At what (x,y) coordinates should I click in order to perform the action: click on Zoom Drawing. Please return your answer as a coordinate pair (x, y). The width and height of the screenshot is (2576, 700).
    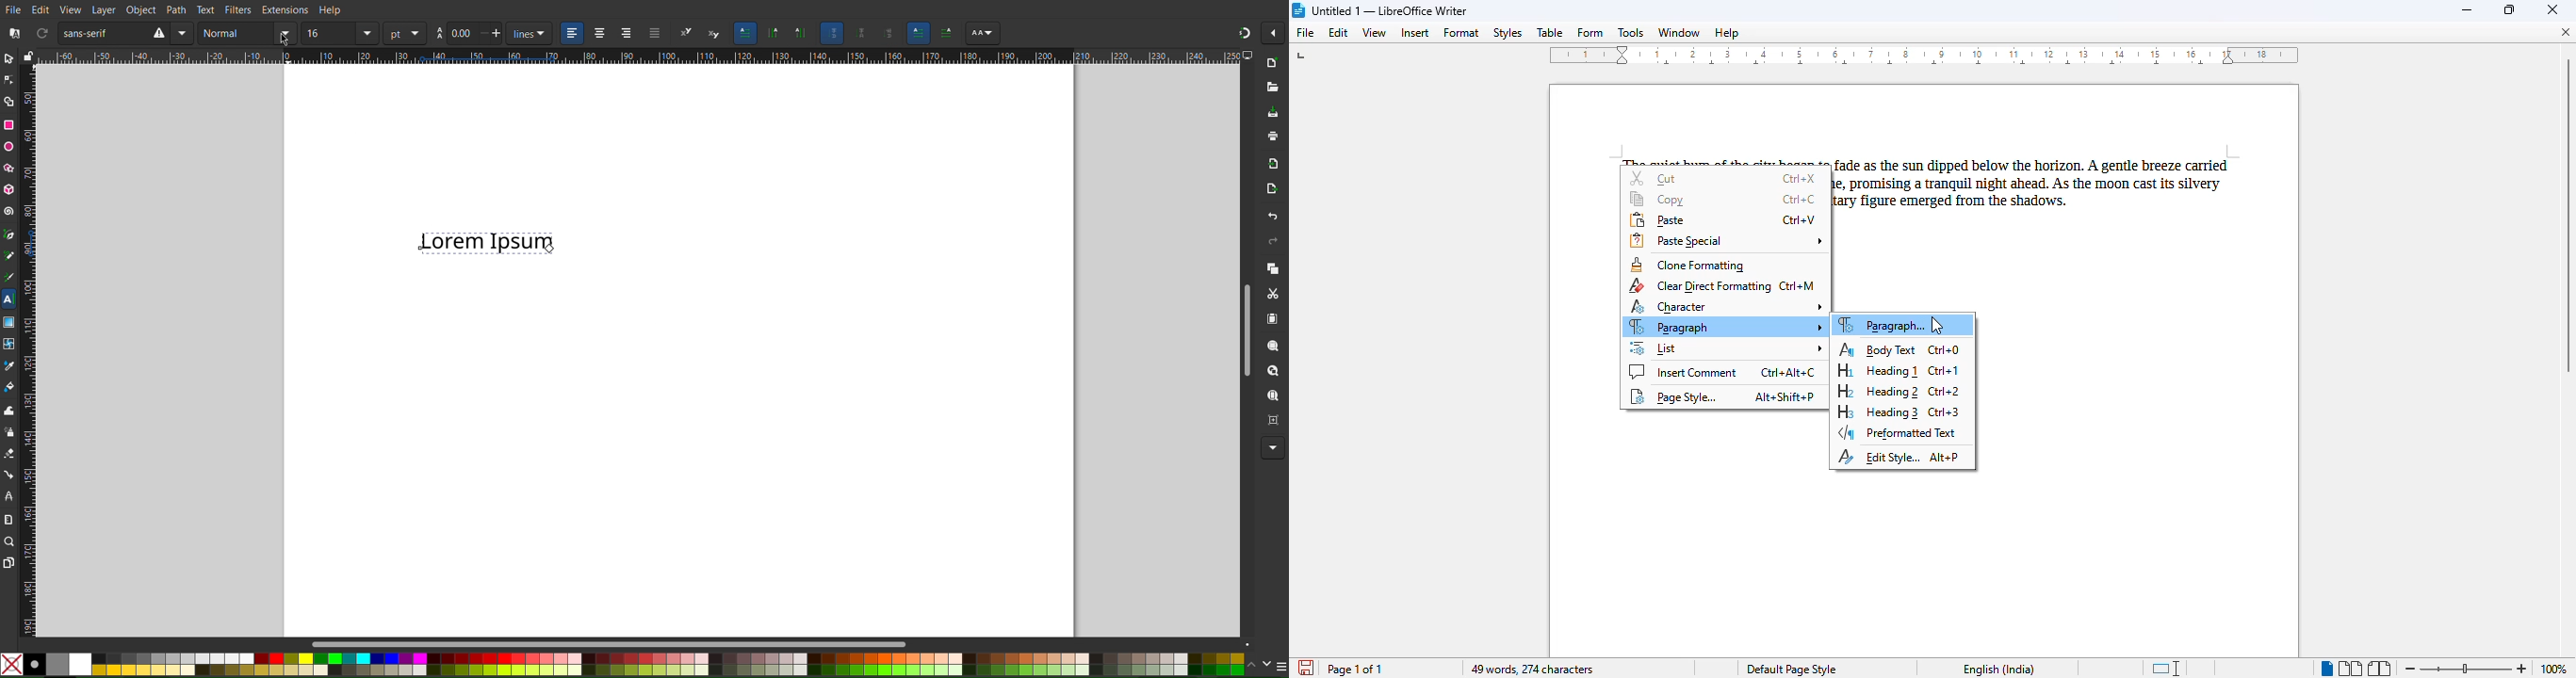
    Looking at the image, I should click on (1269, 372).